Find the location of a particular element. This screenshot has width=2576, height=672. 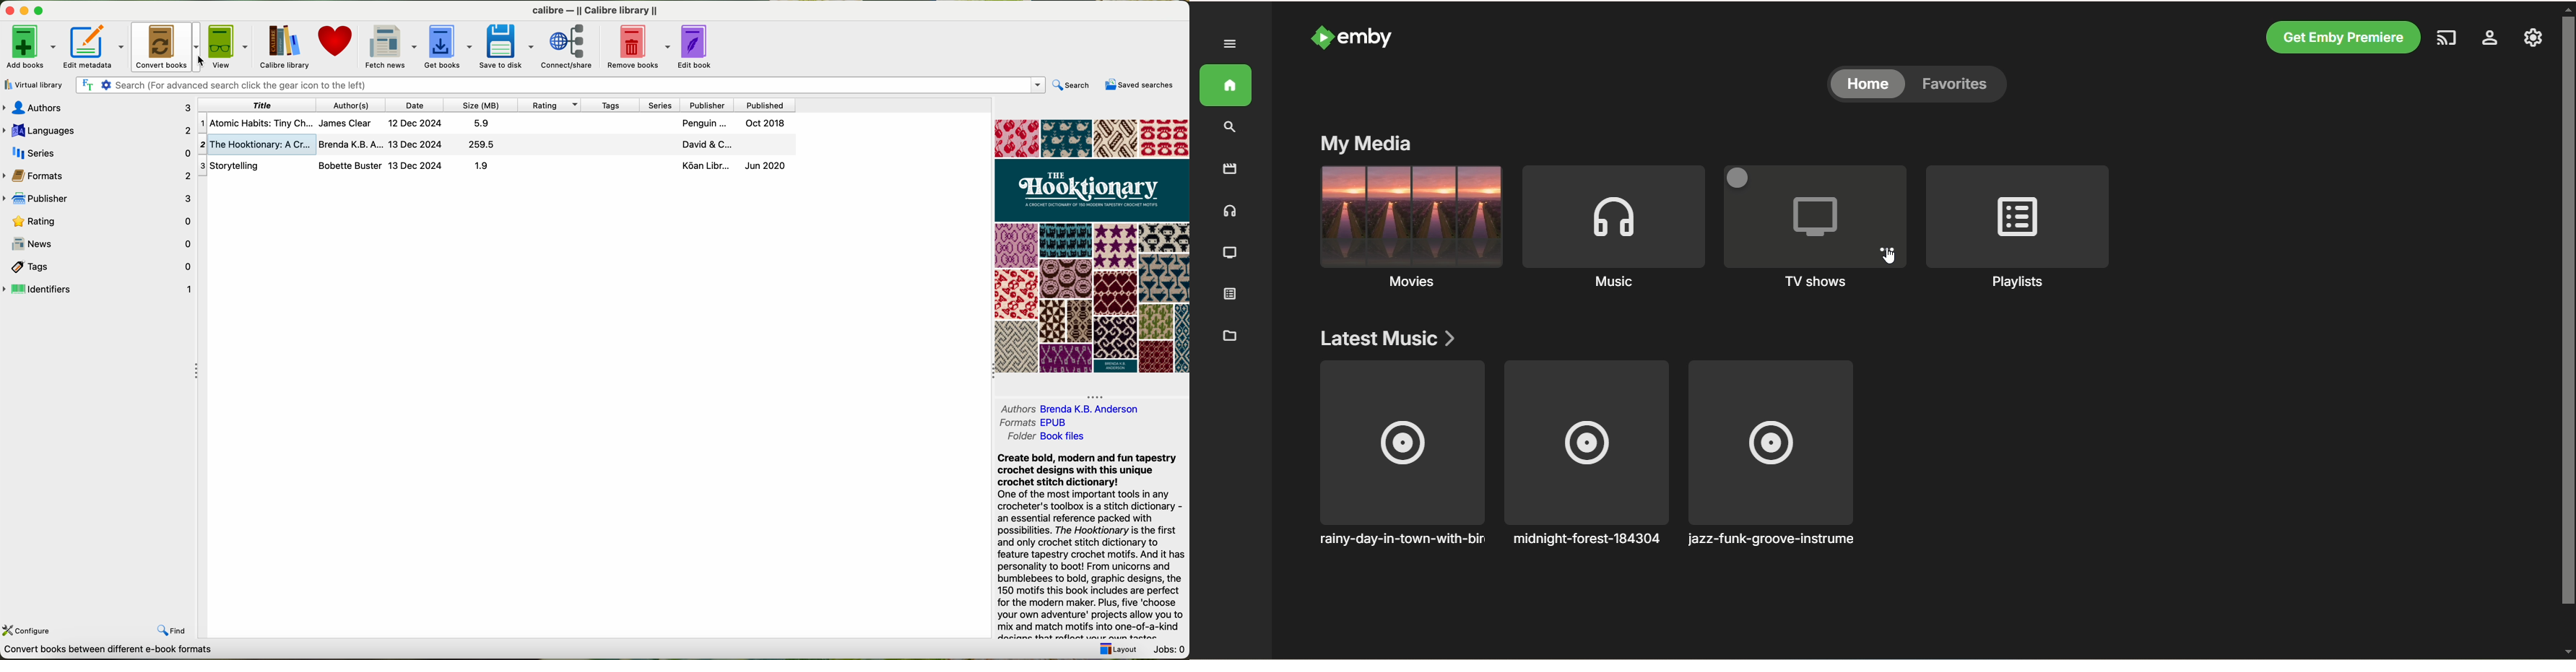

title is located at coordinates (257, 106).